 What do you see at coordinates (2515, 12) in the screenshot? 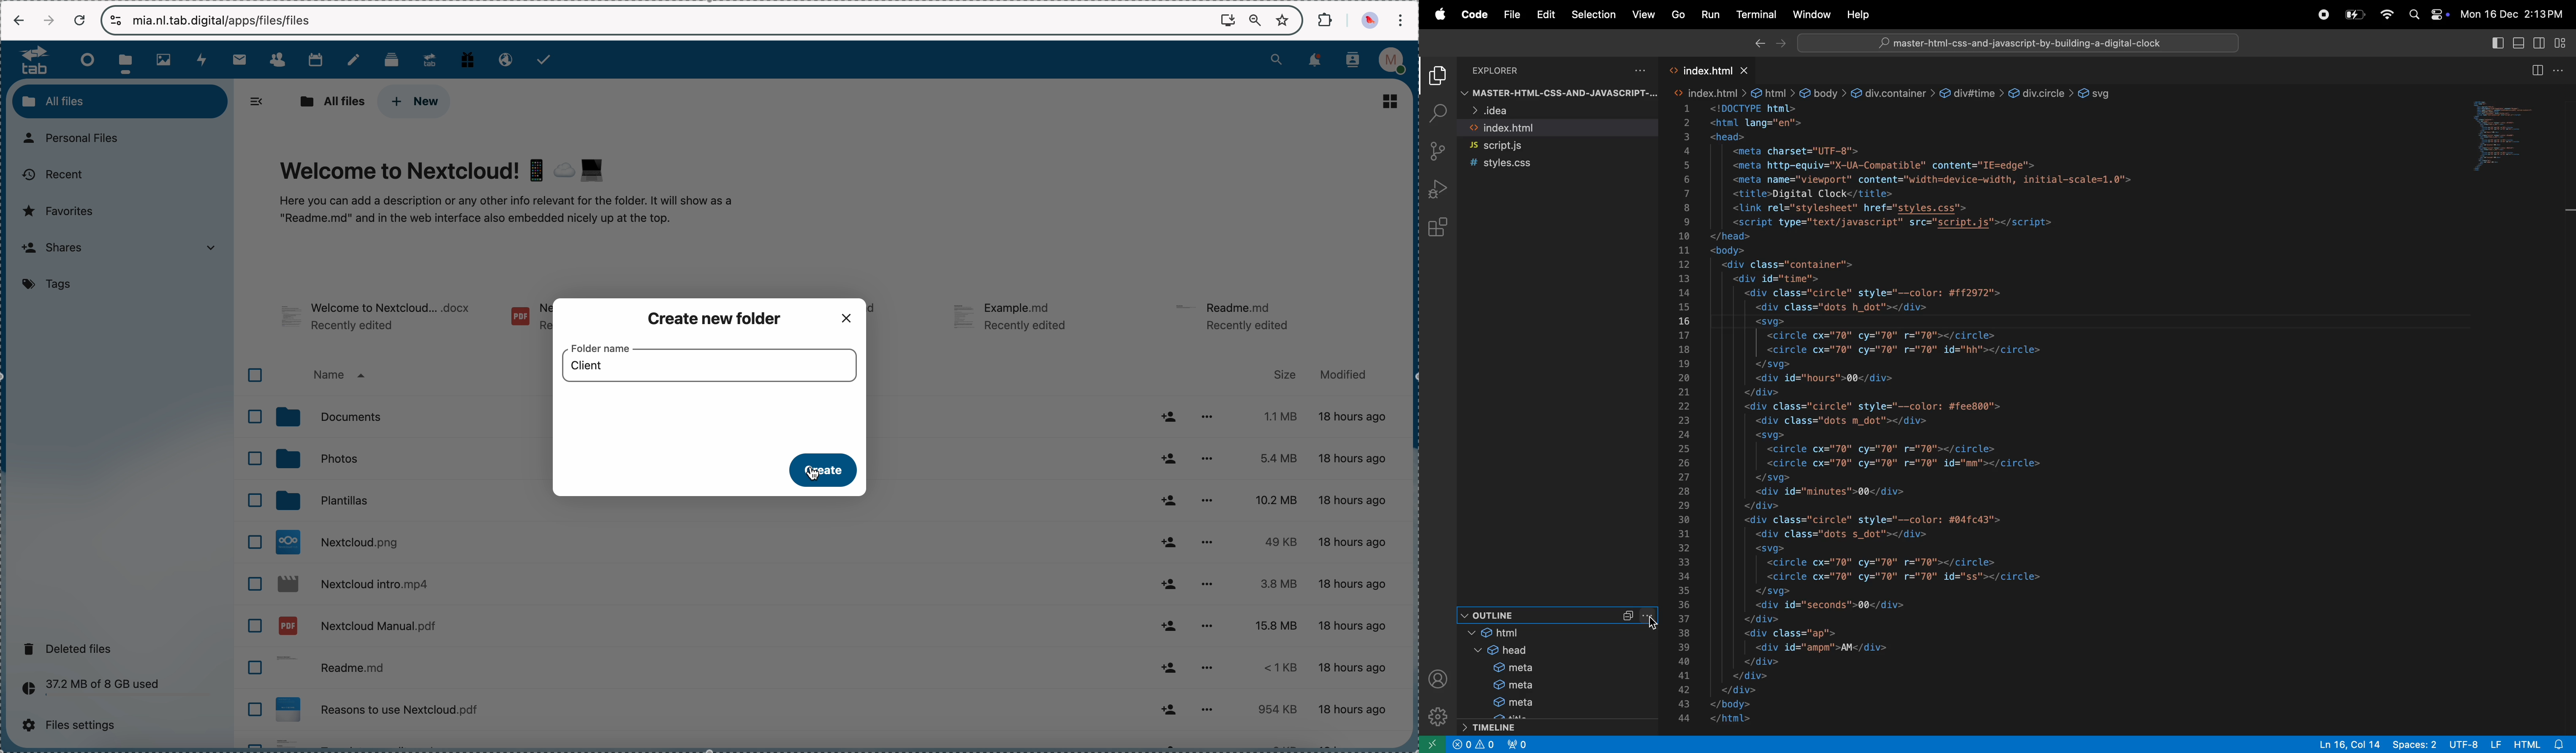
I see `Mon 16 Dec 2:13 PM` at bounding box center [2515, 12].